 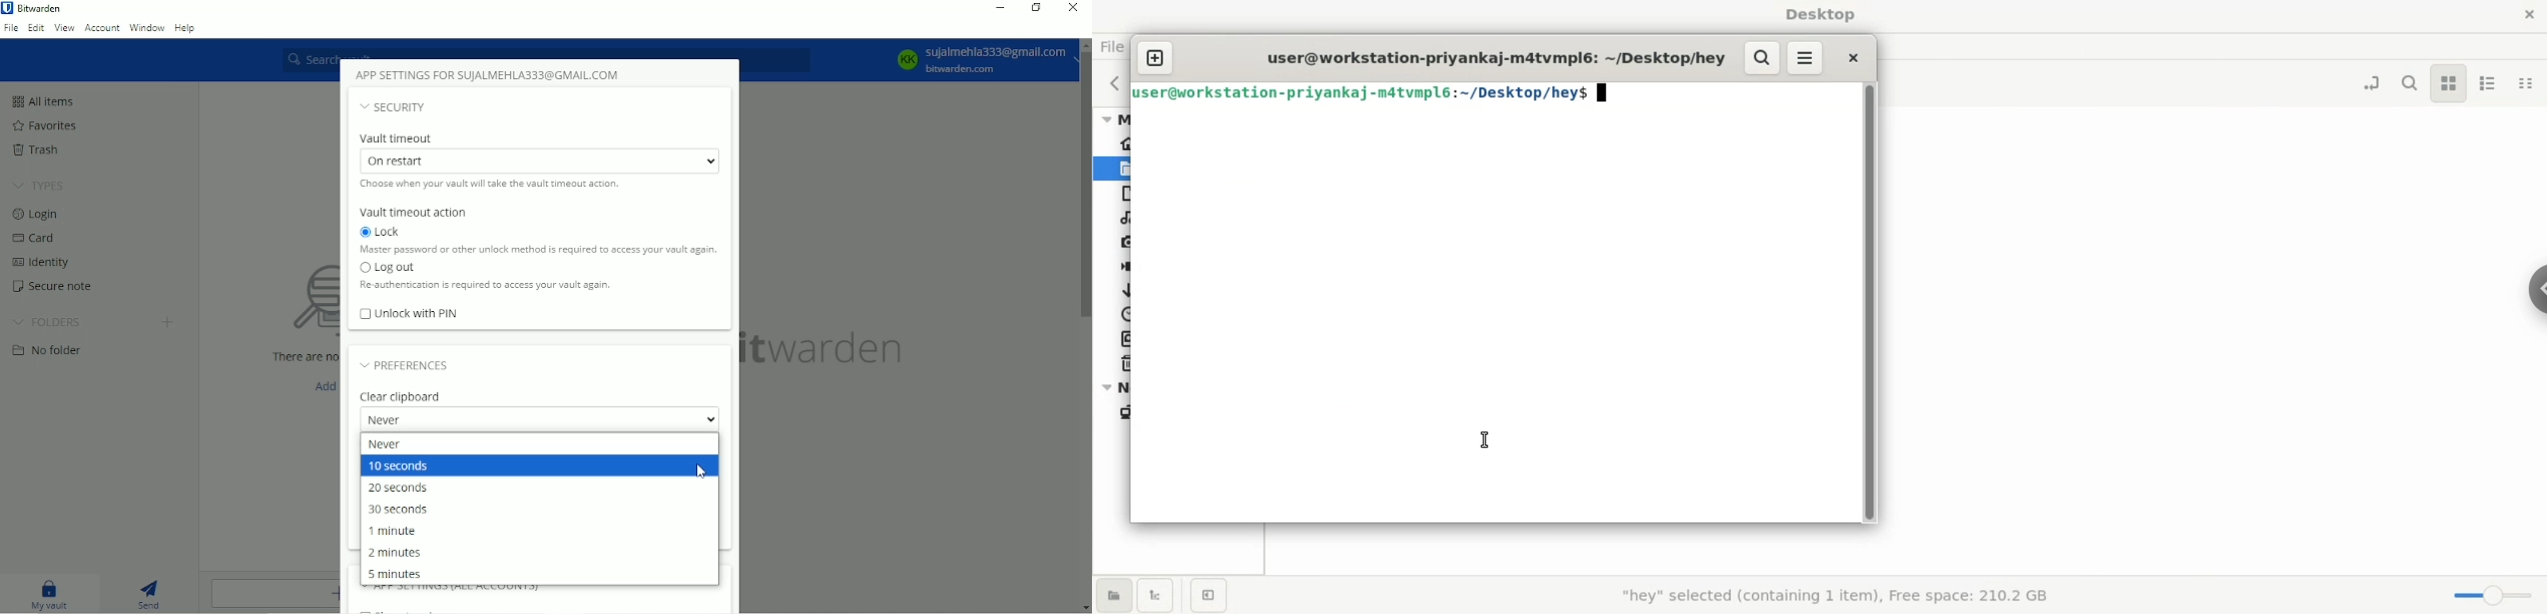 What do you see at coordinates (395, 531) in the screenshot?
I see `1 minute` at bounding box center [395, 531].